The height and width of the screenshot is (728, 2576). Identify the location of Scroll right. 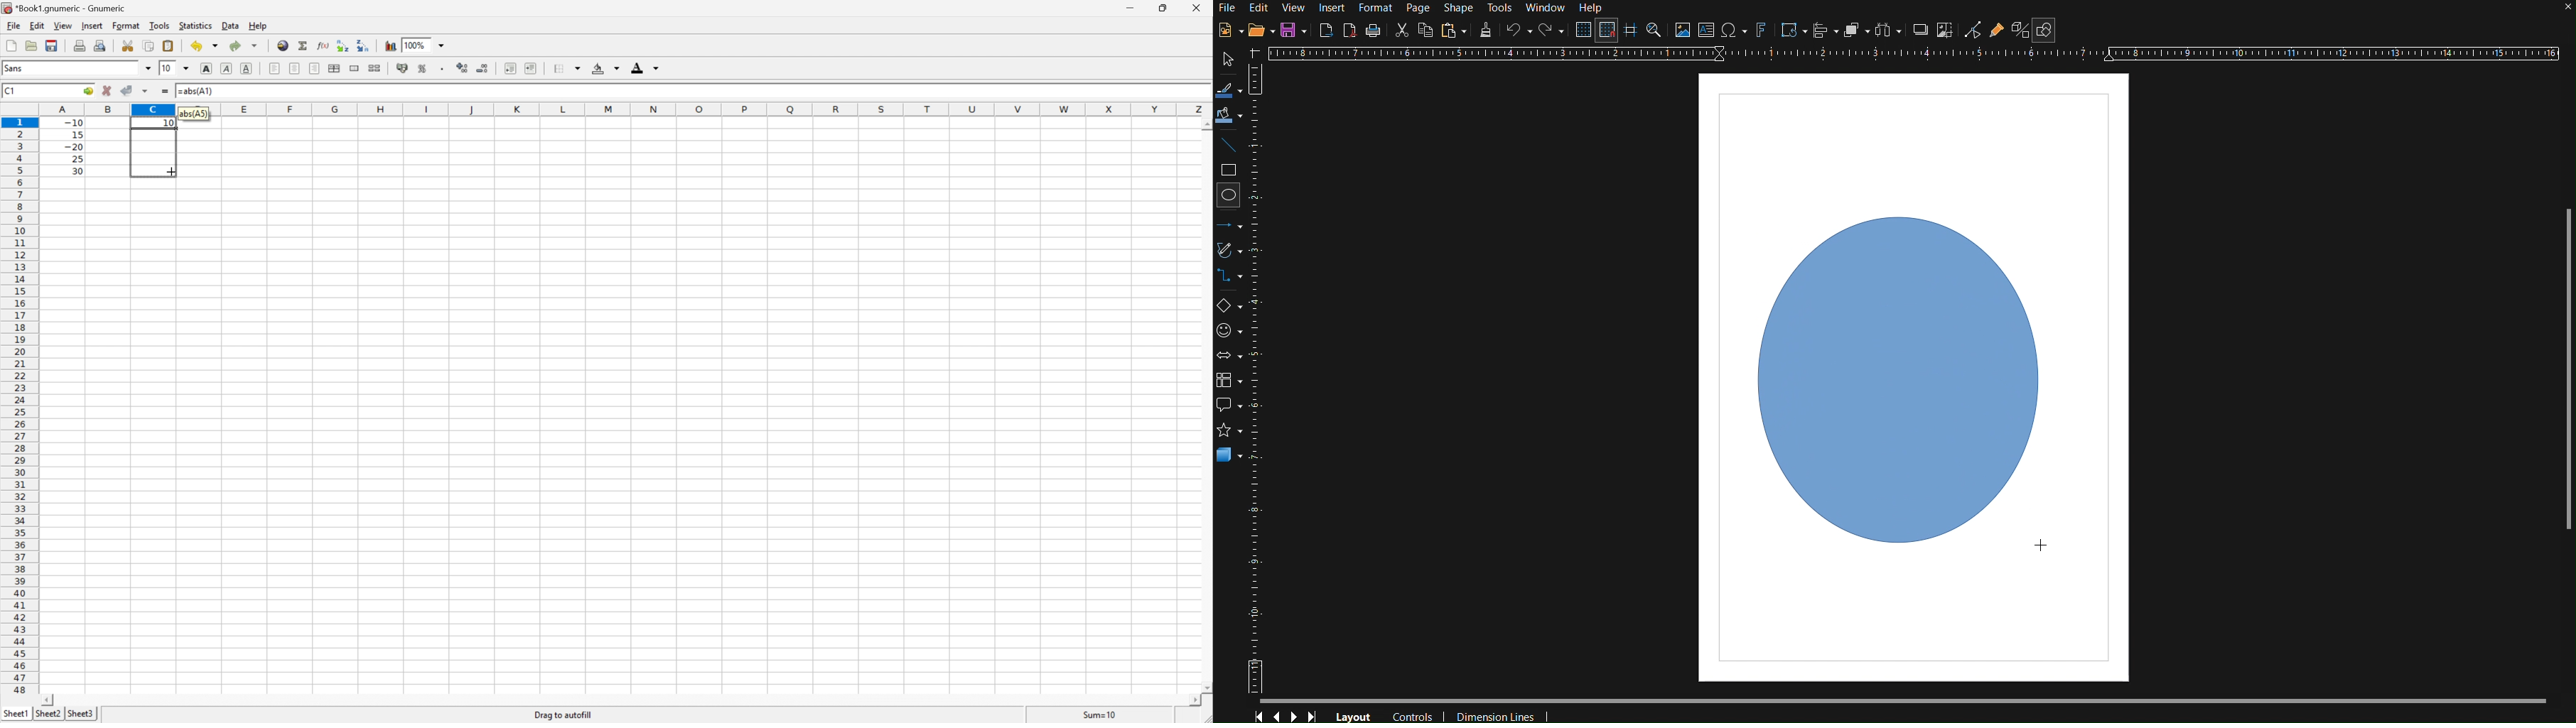
(1190, 701).